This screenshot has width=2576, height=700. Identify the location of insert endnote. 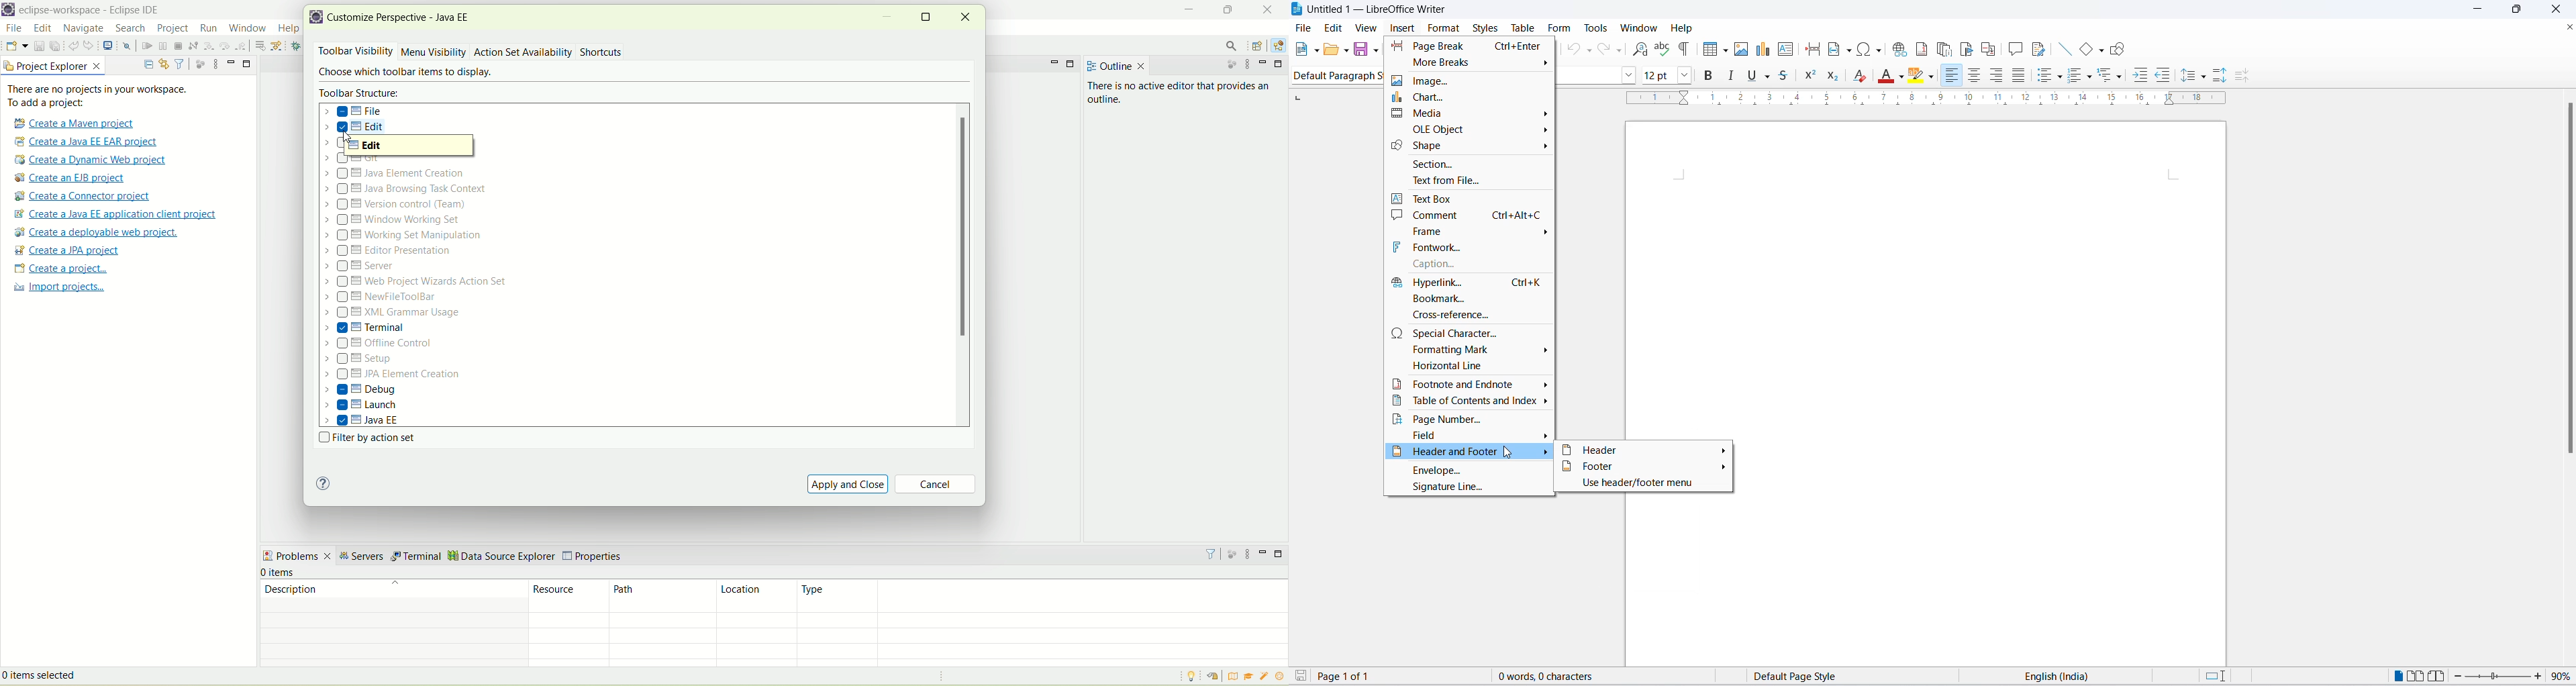
(1943, 46).